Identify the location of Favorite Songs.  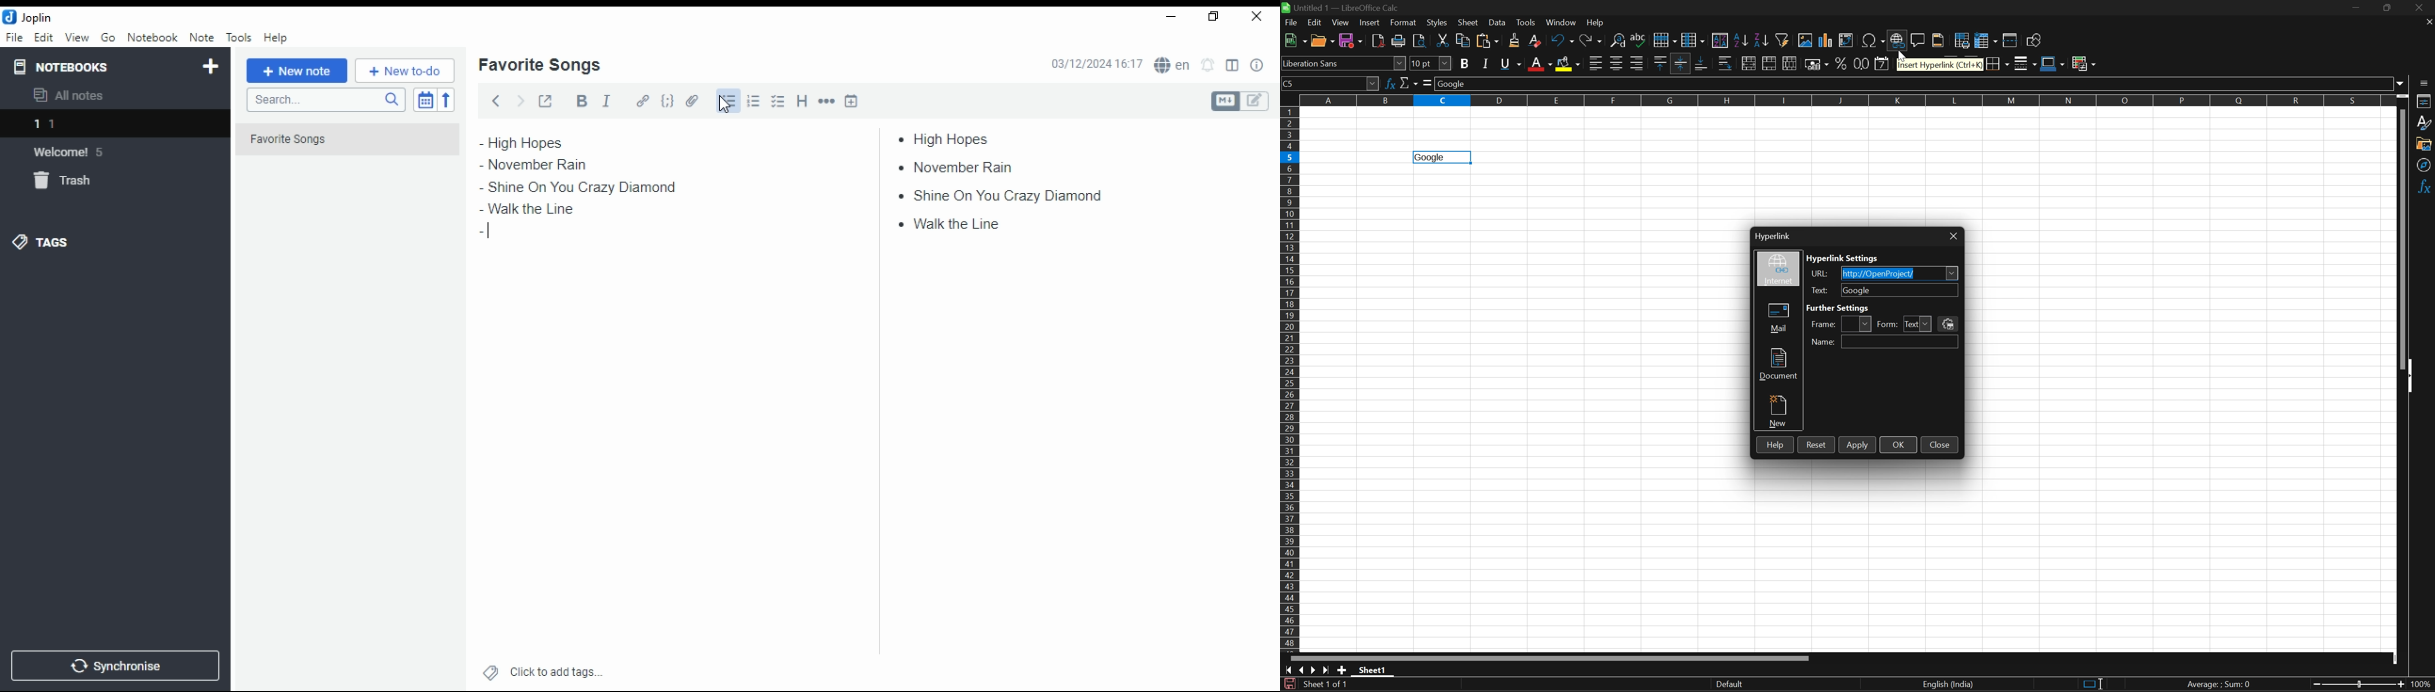
(337, 140).